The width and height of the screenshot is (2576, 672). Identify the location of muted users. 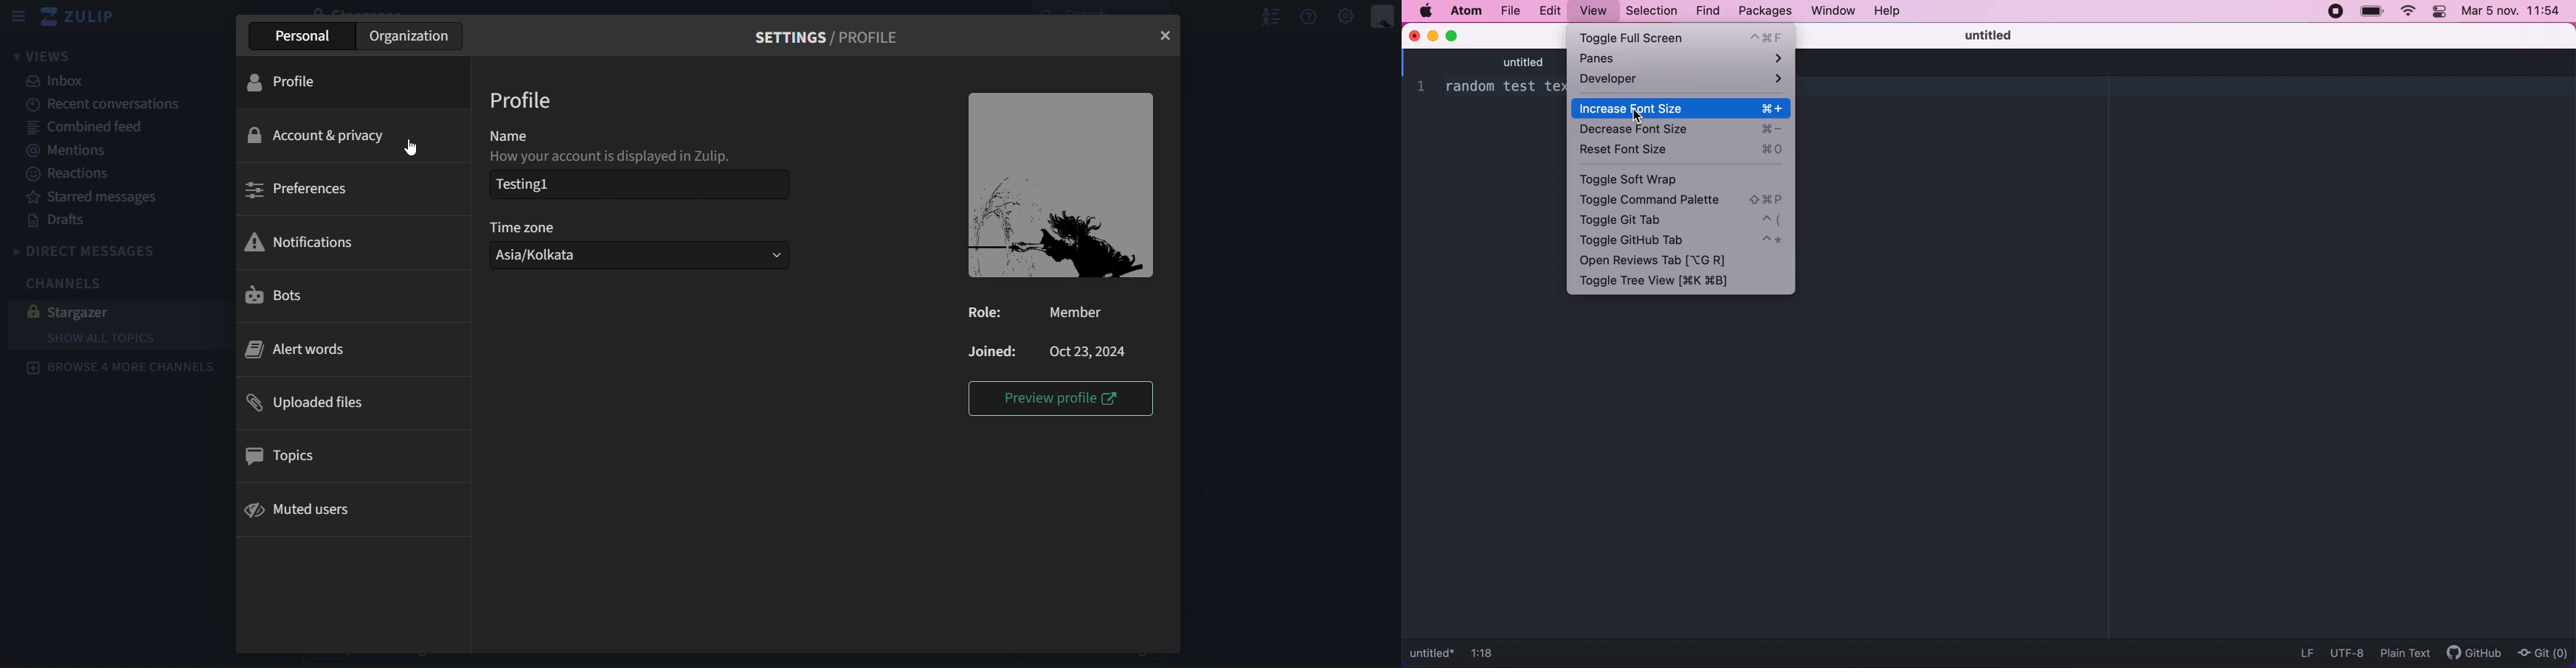
(298, 509).